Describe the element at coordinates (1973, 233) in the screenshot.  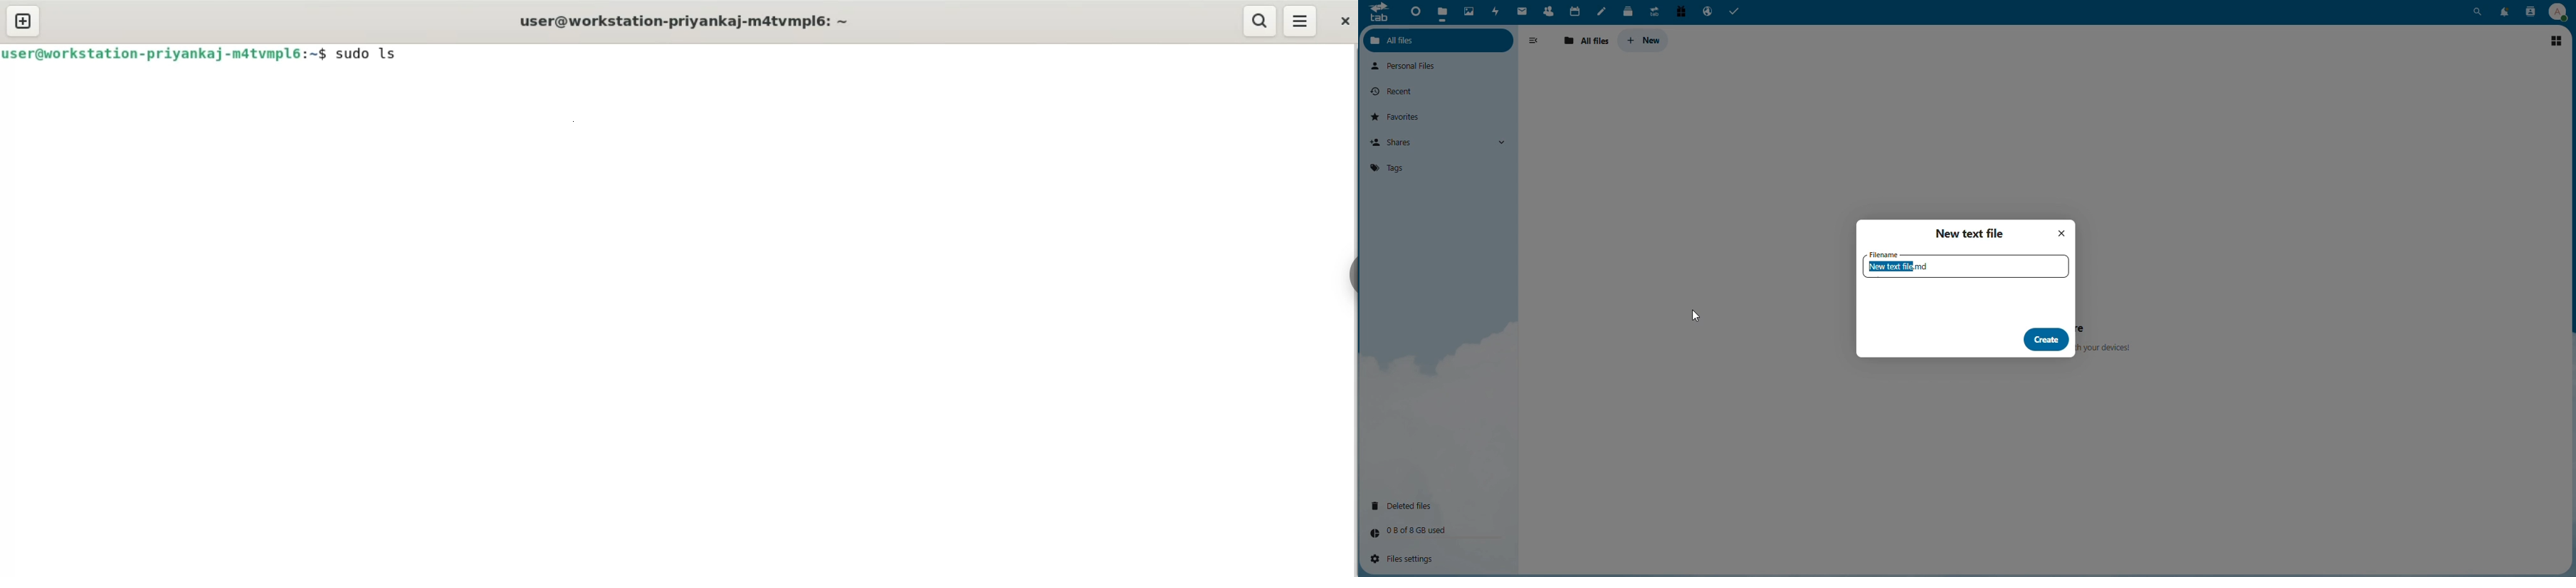
I see `New Text File` at that location.